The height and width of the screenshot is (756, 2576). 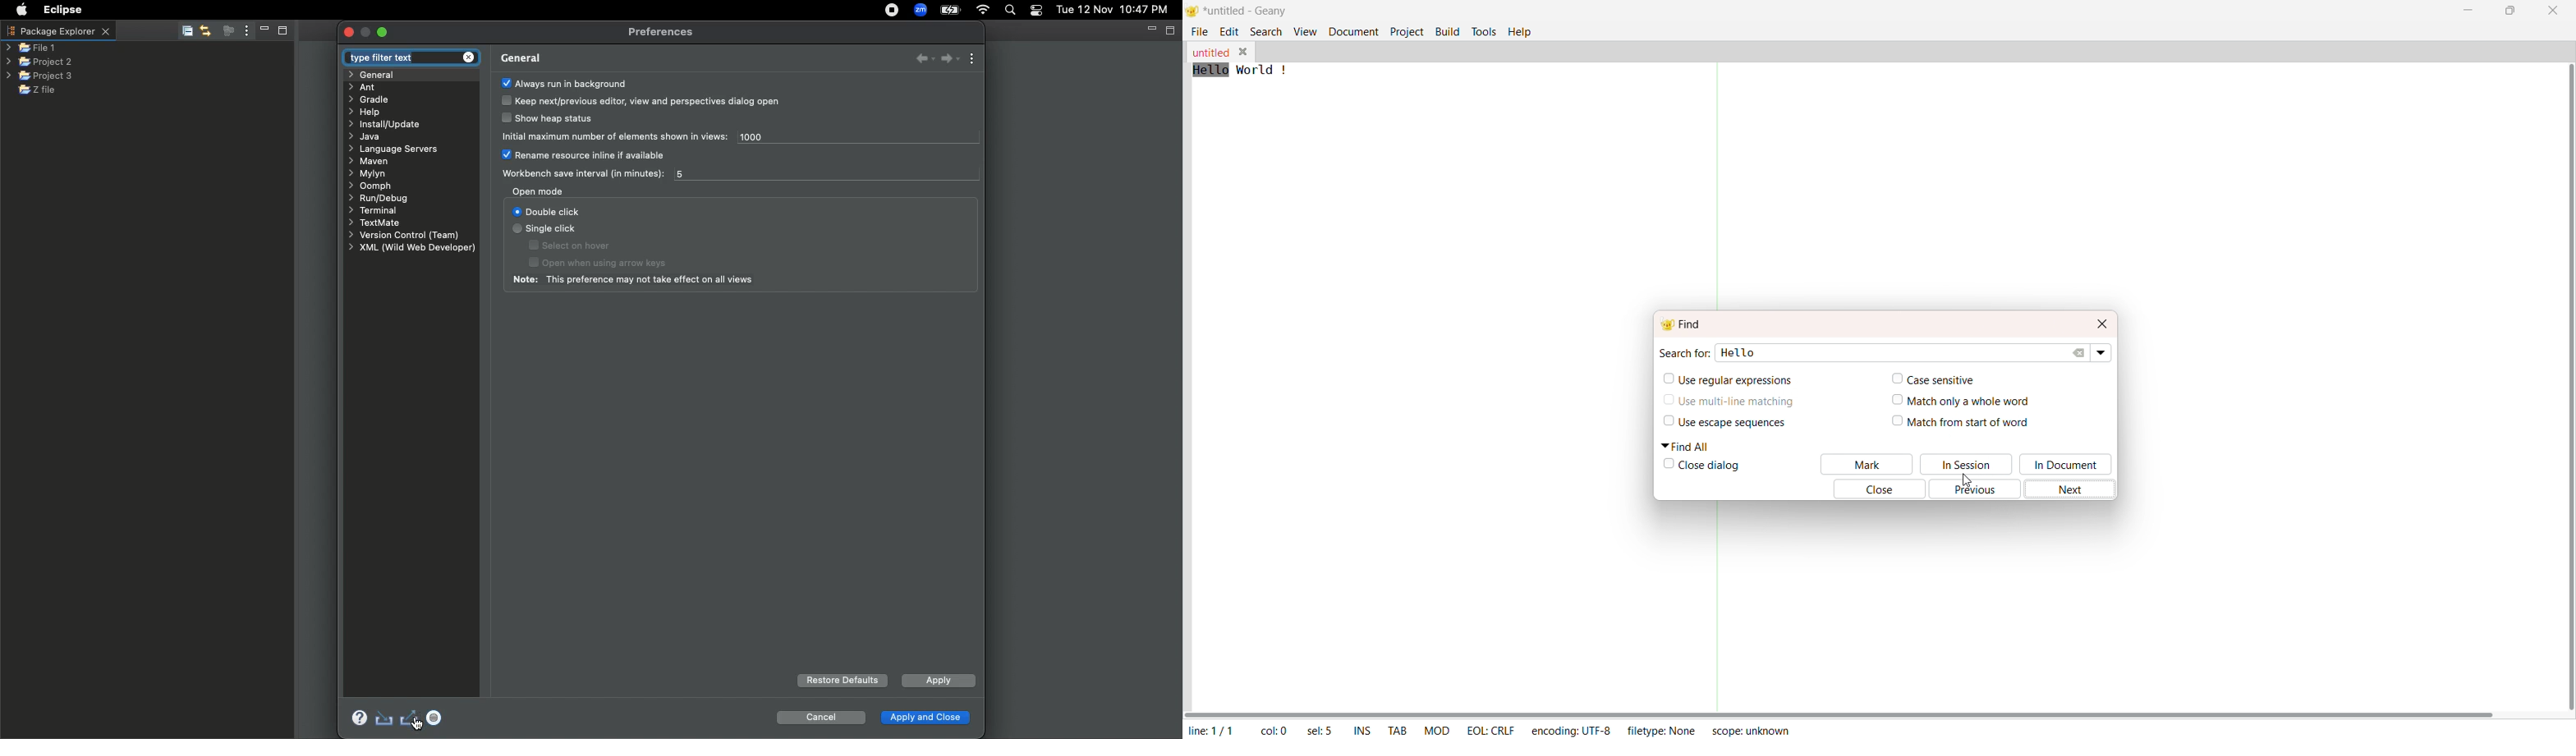 I want to click on View menu, so click(x=246, y=31).